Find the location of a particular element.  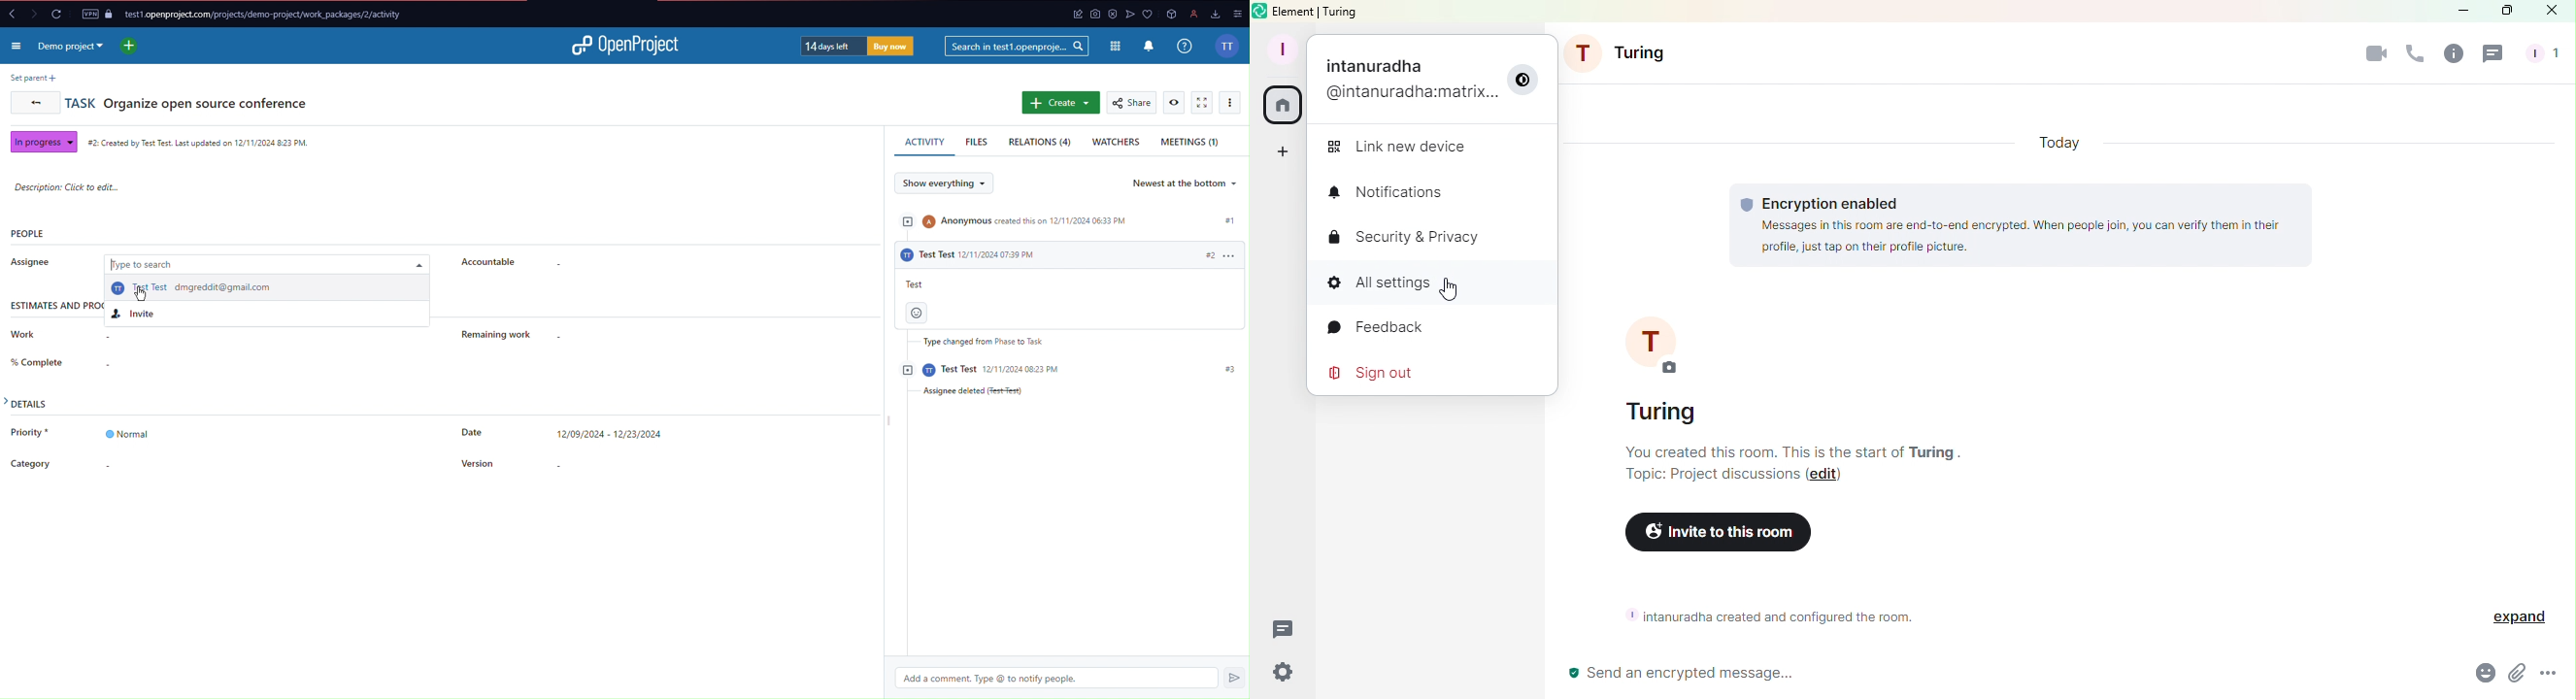

Attachment is located at coordinates (2518, 676).